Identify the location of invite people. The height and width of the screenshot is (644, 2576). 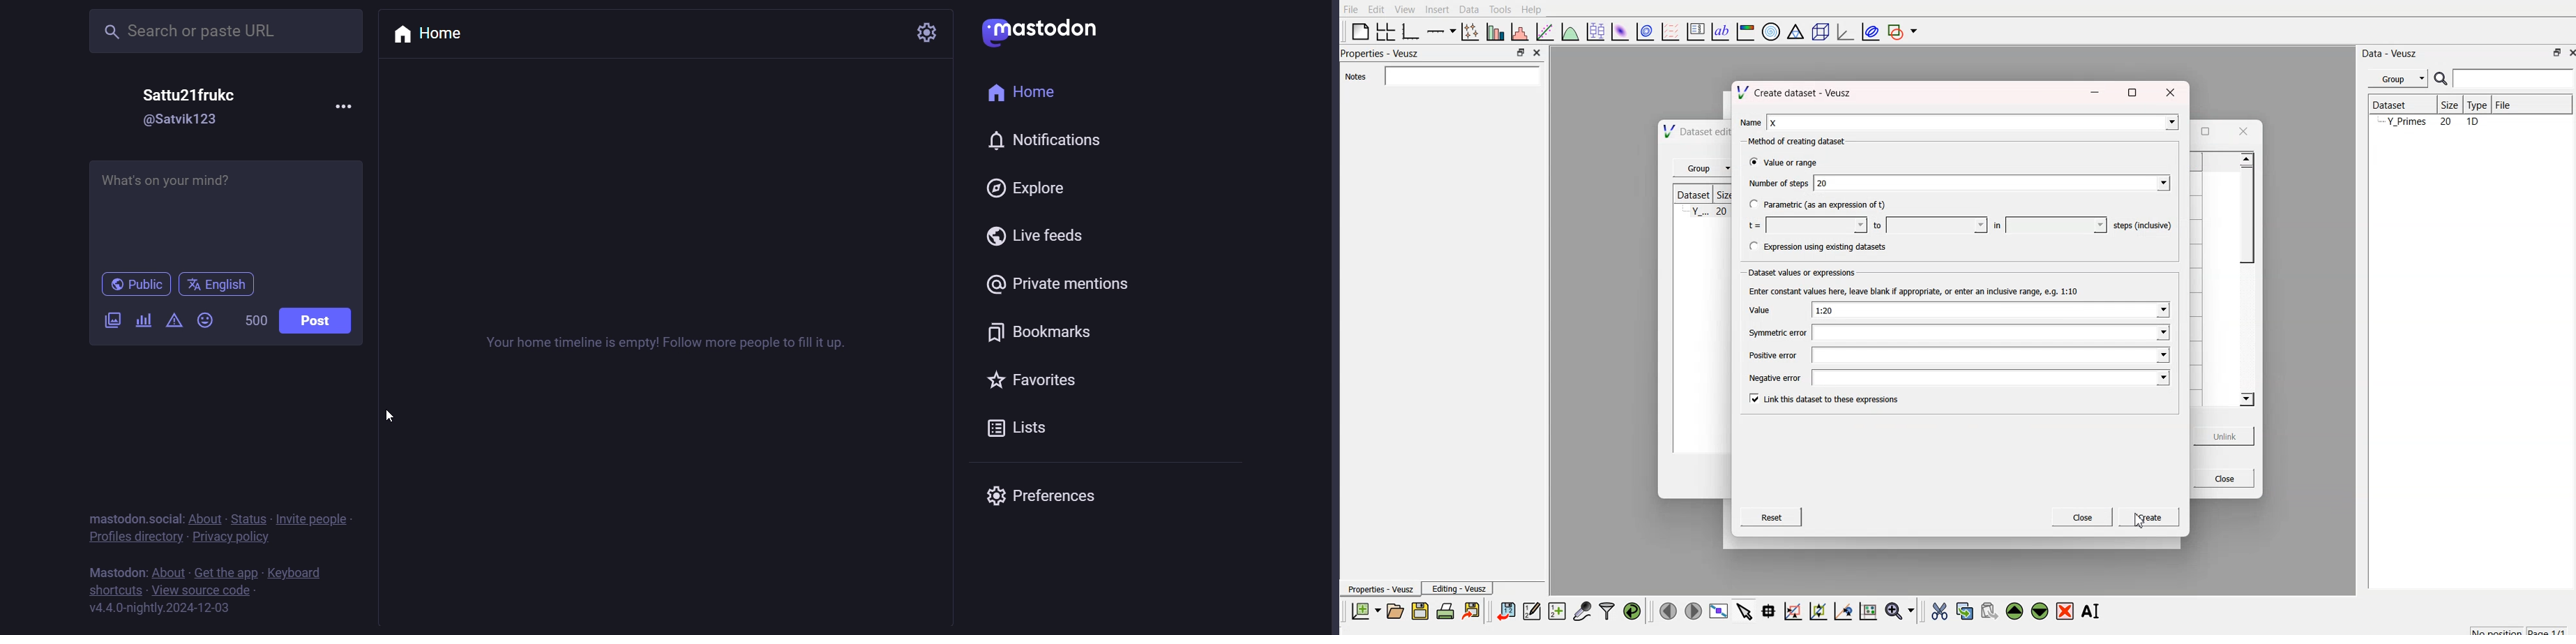
(315, 518).